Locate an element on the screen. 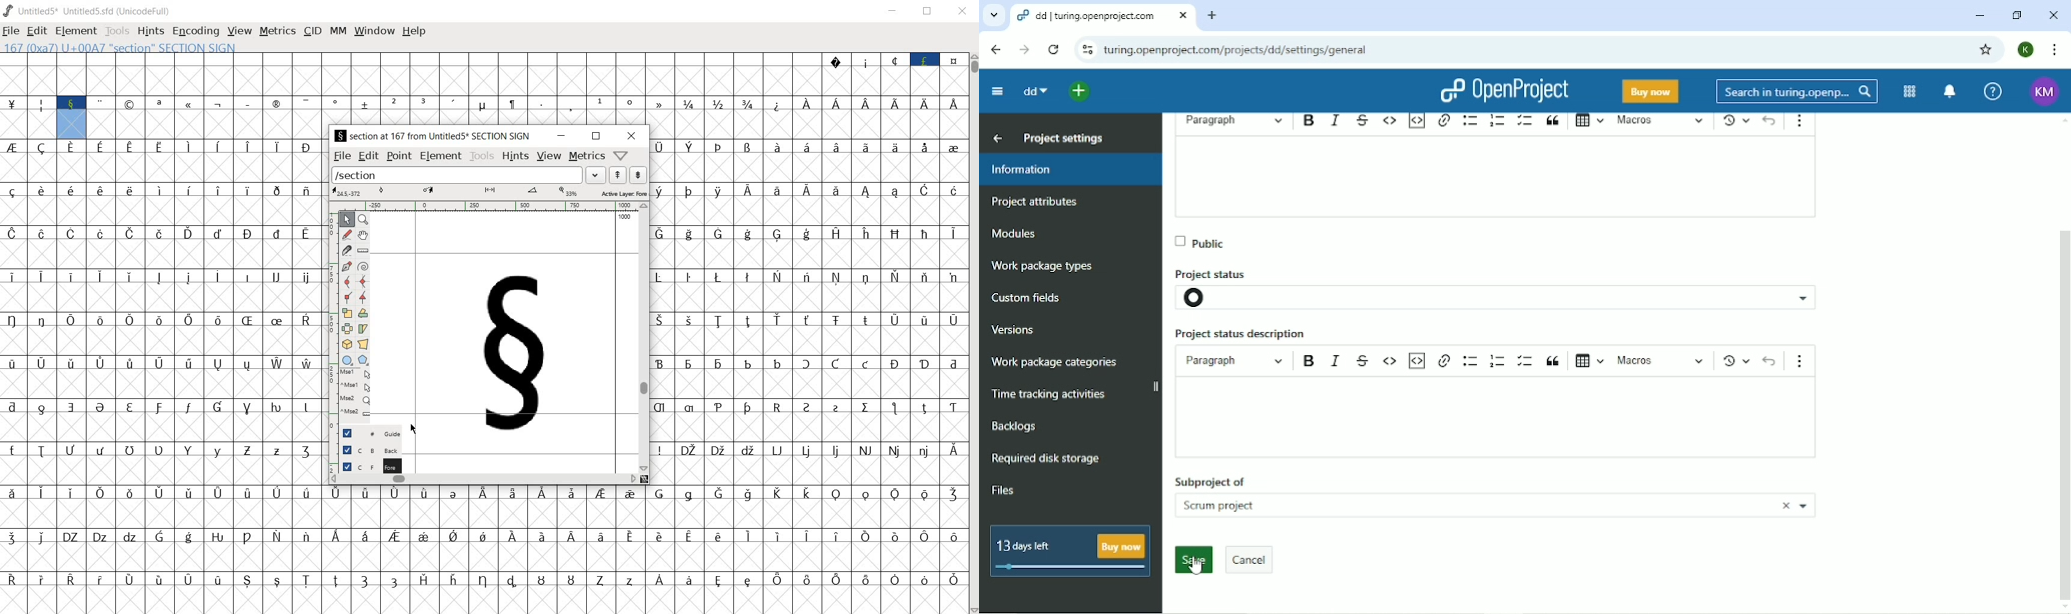 The height and width of the screenshot is (616, 2072). project status icon- not set is located at coordinates (1207, 303).